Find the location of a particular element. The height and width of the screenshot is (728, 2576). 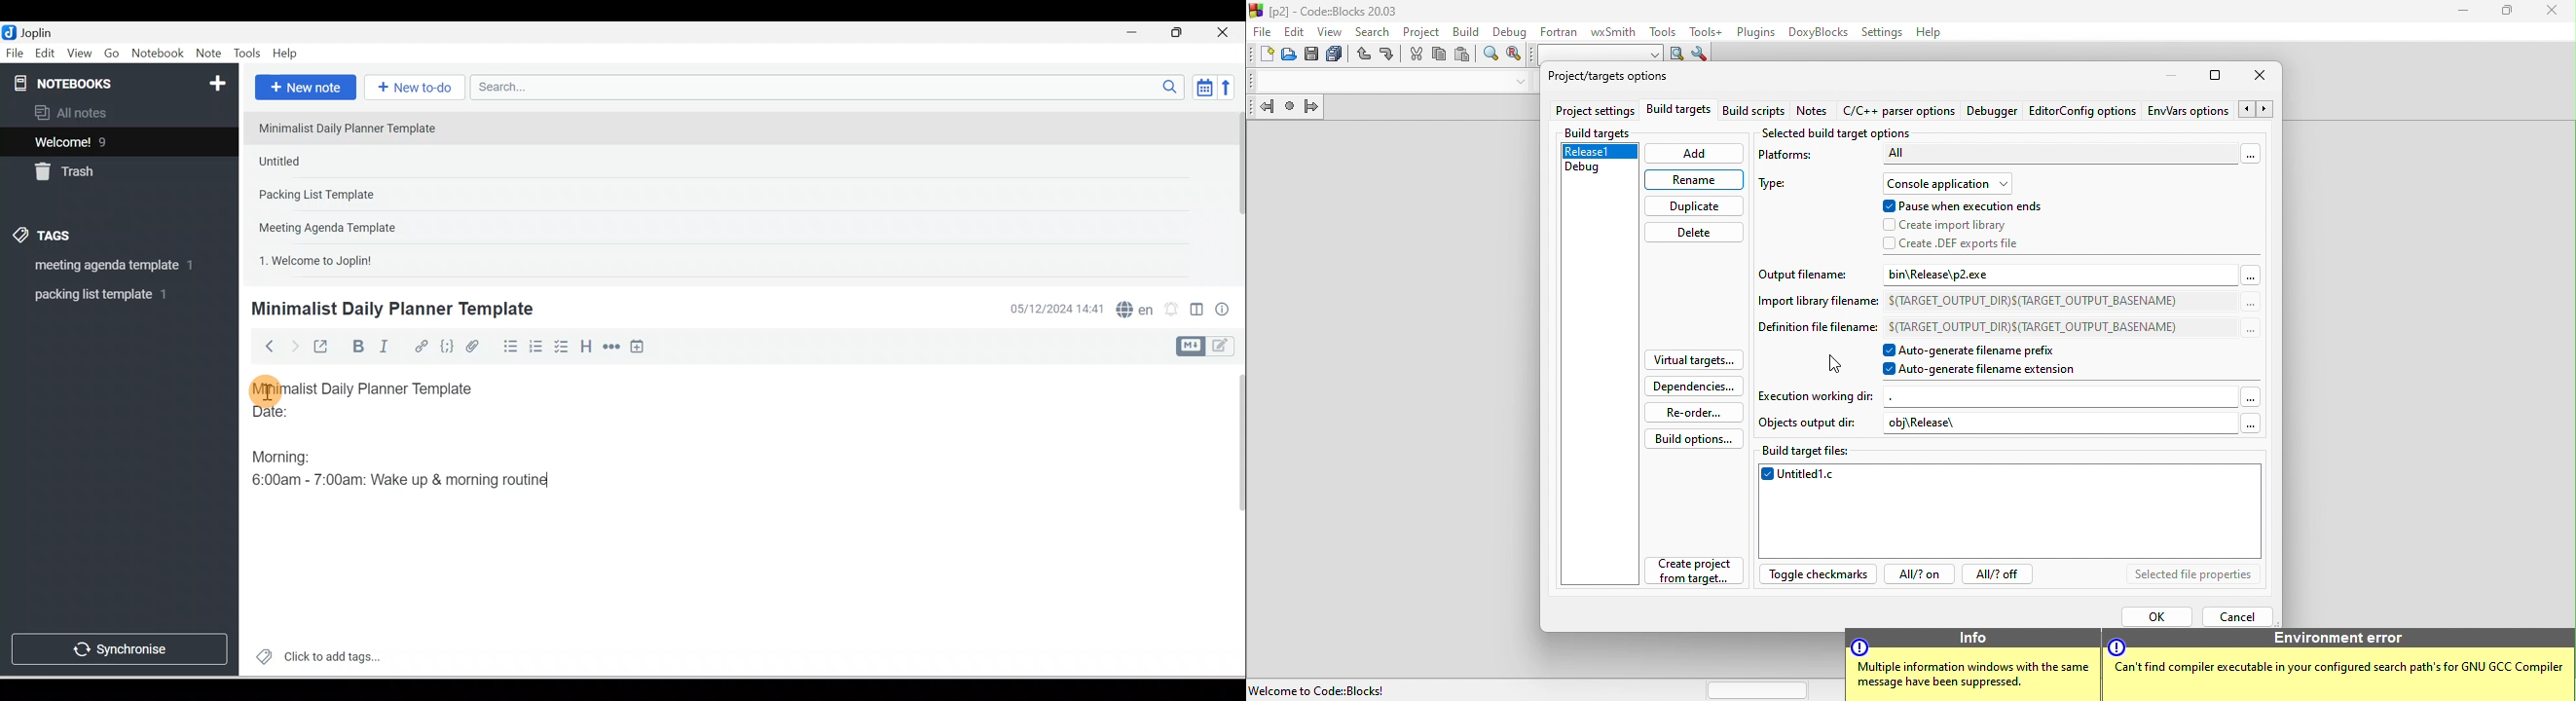

search is located at coordinates (1375, 30).